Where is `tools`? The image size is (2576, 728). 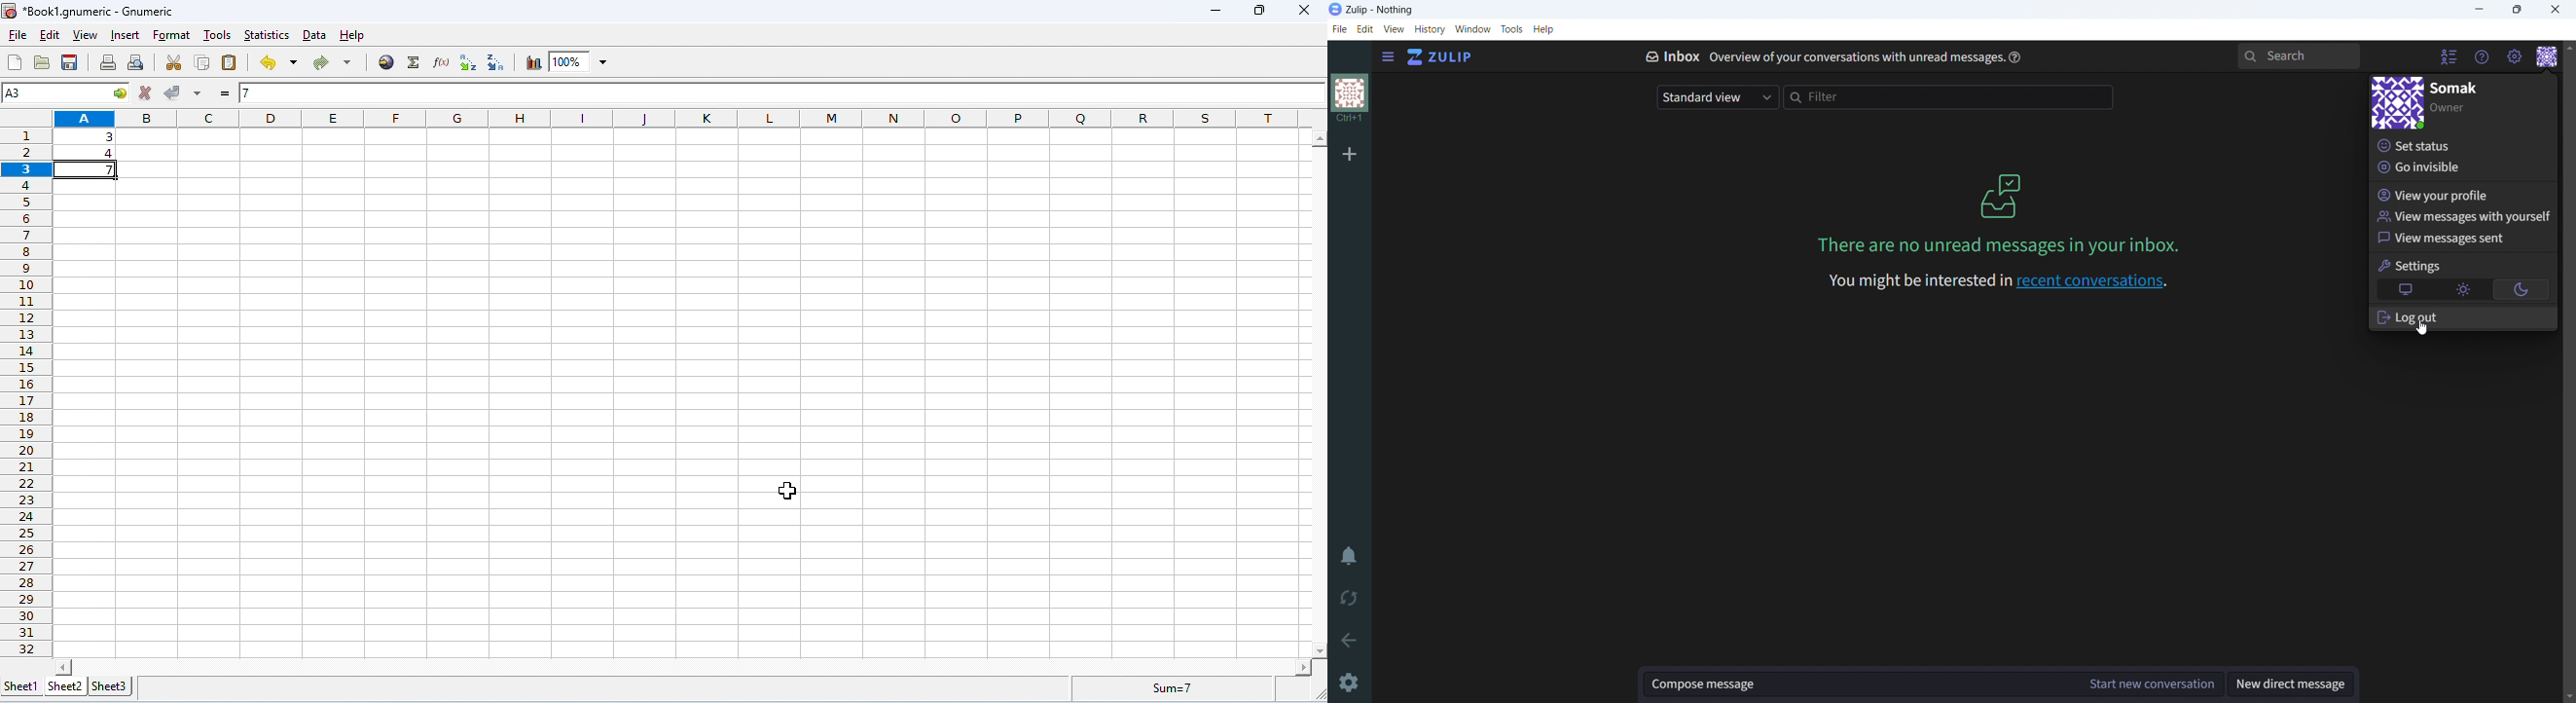 tools is located at coordinates (1512, 29).